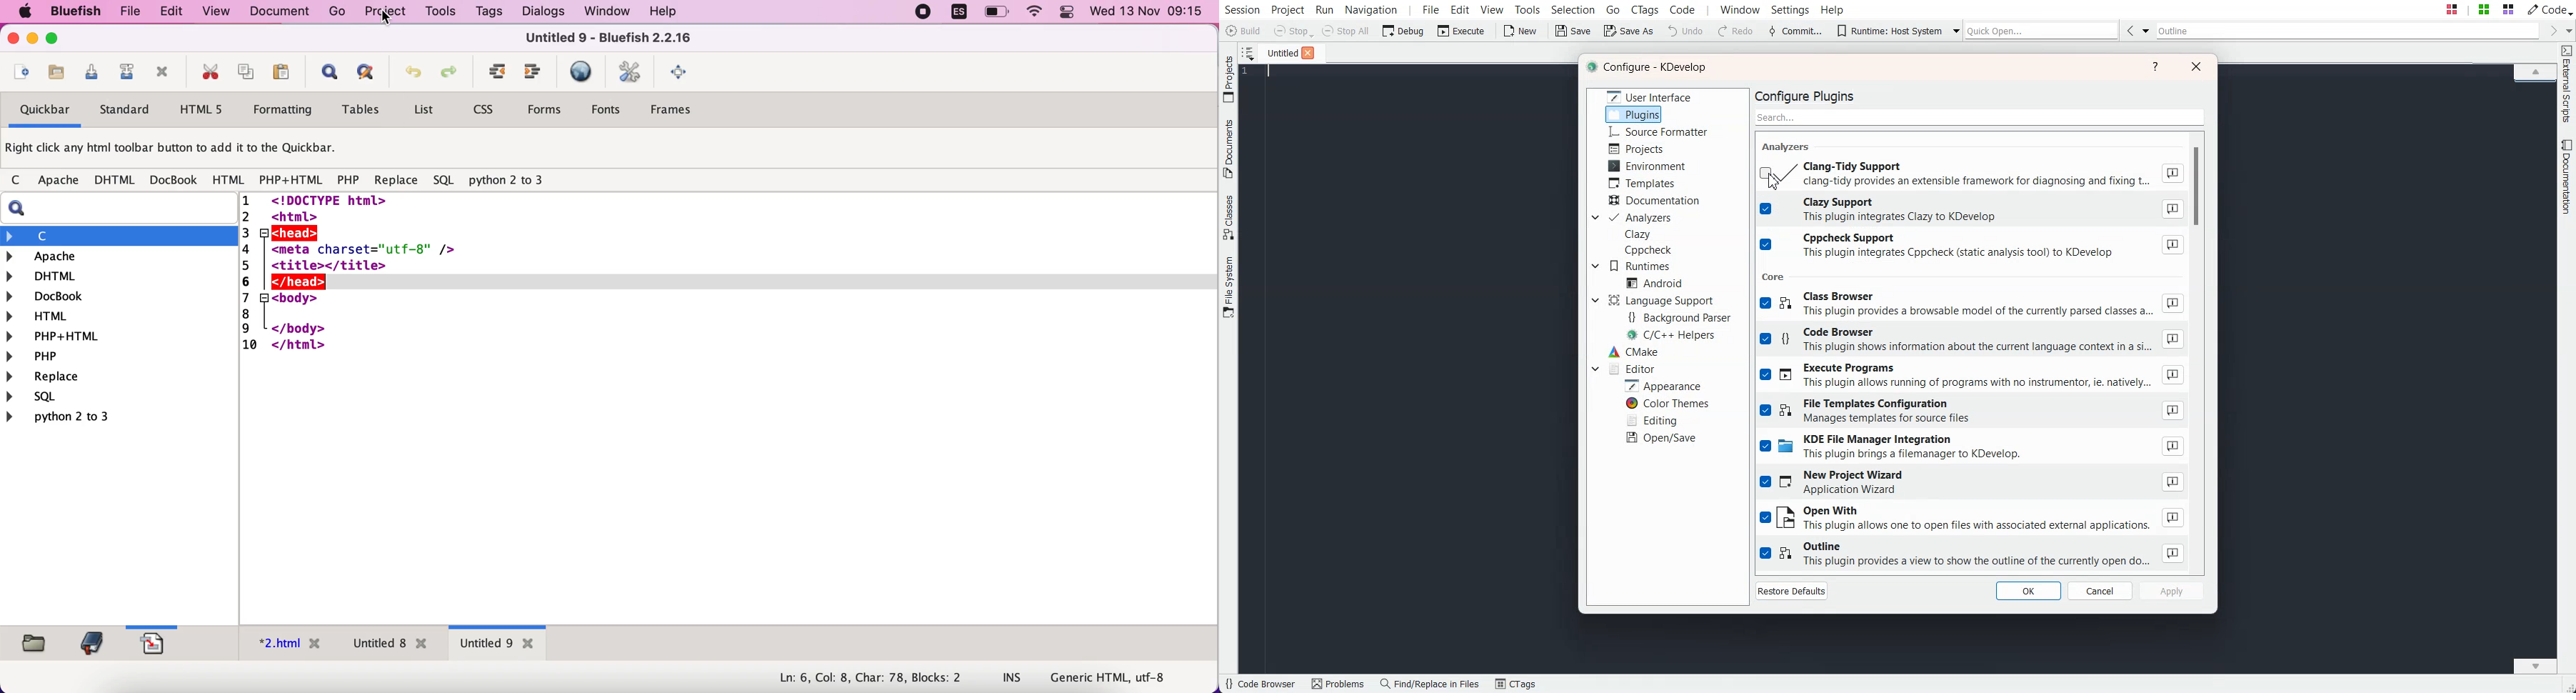  I want to click on sql, so click(445, 182).